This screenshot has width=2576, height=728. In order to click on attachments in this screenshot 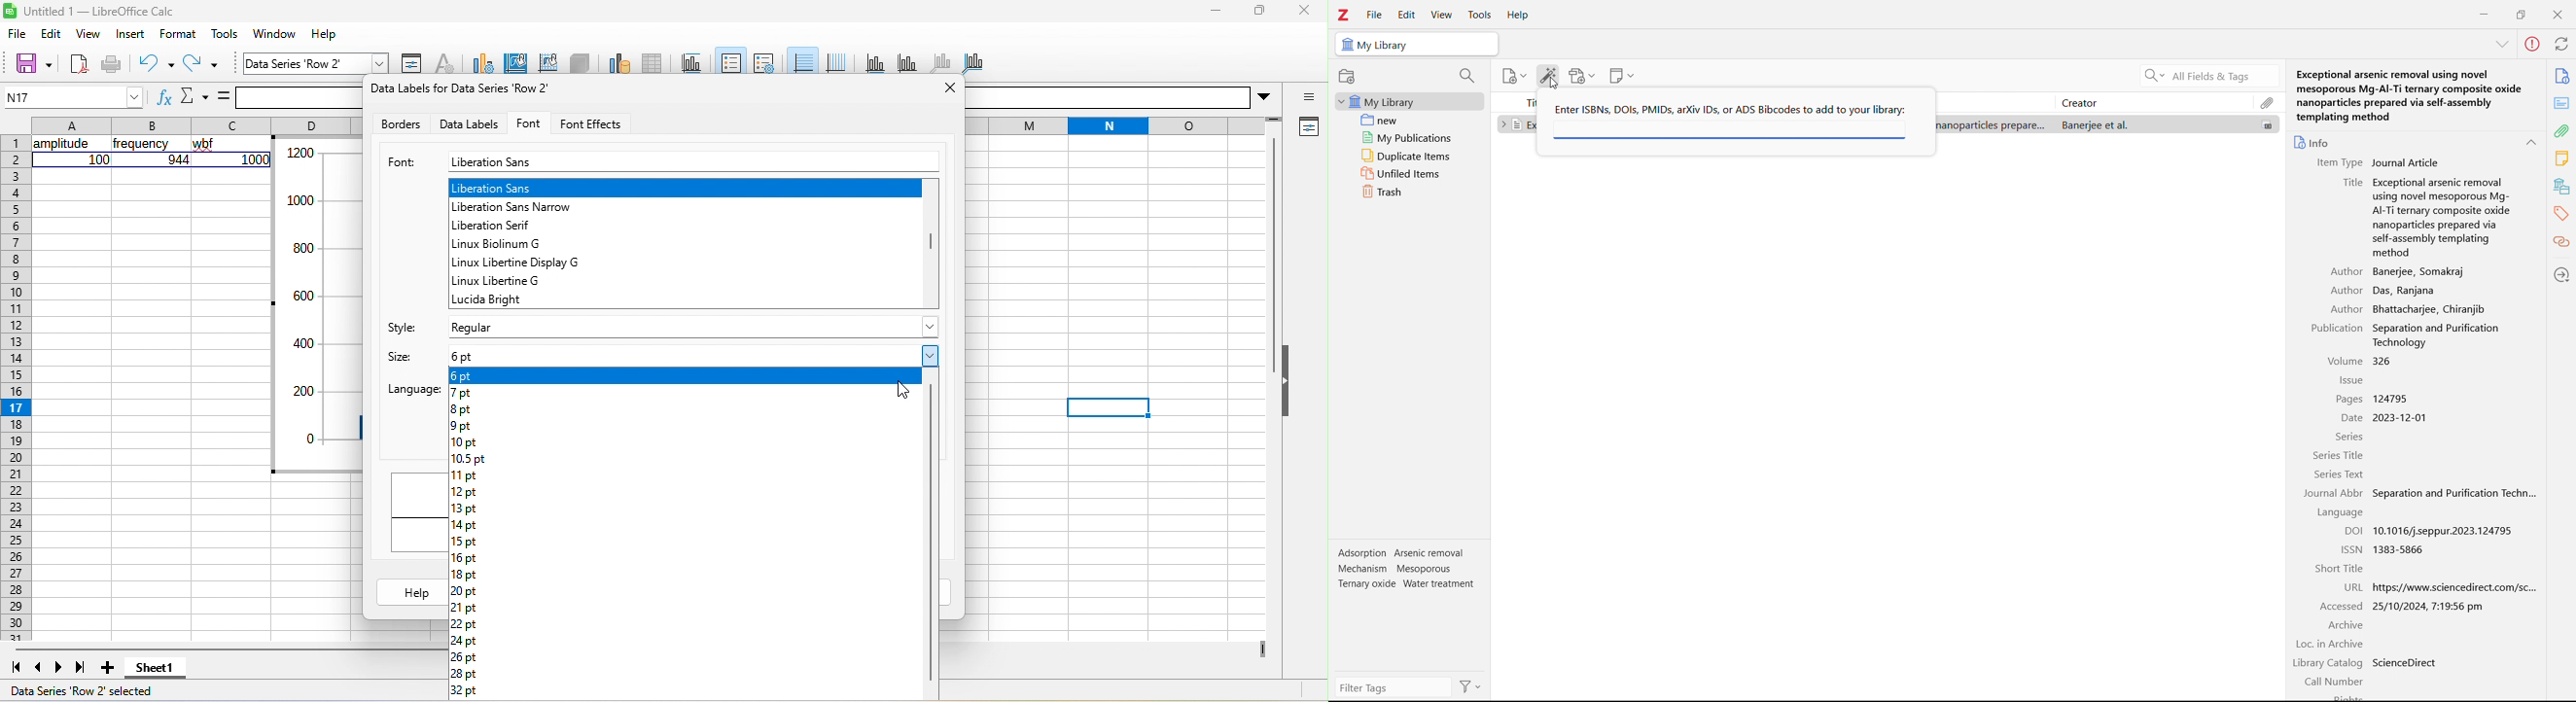, I will do `click(2564, 131)`.